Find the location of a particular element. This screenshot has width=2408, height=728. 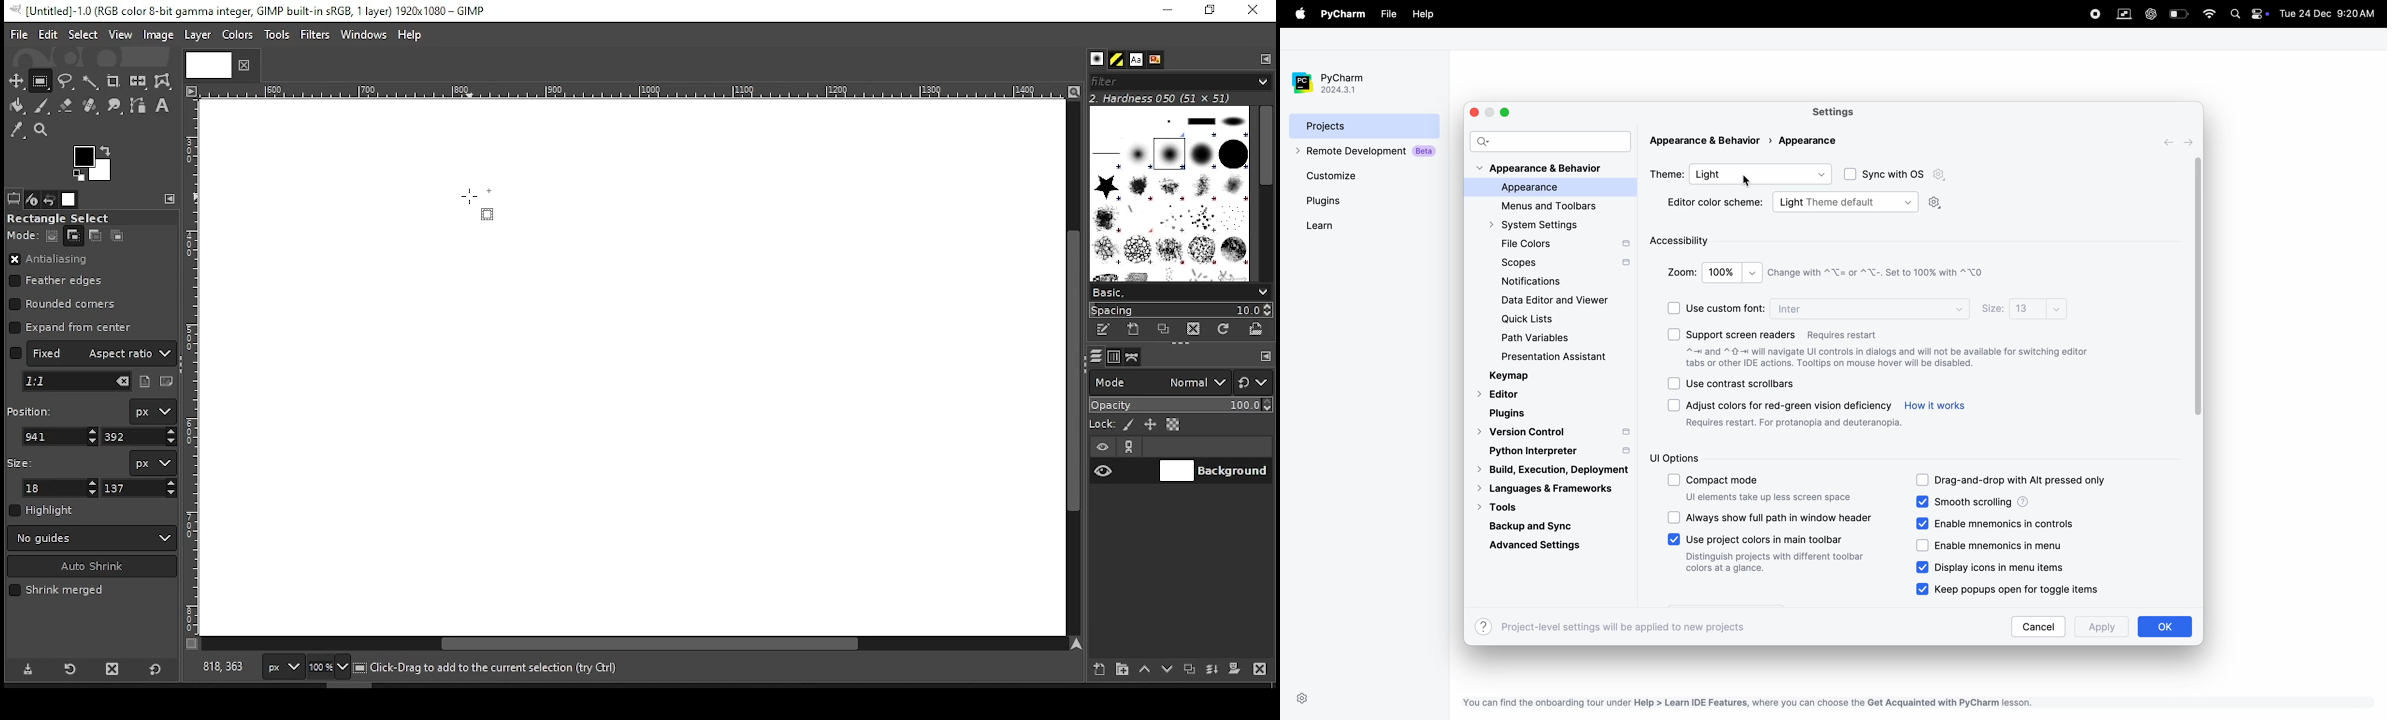

remote developement is located at coordinates (1367, 152).